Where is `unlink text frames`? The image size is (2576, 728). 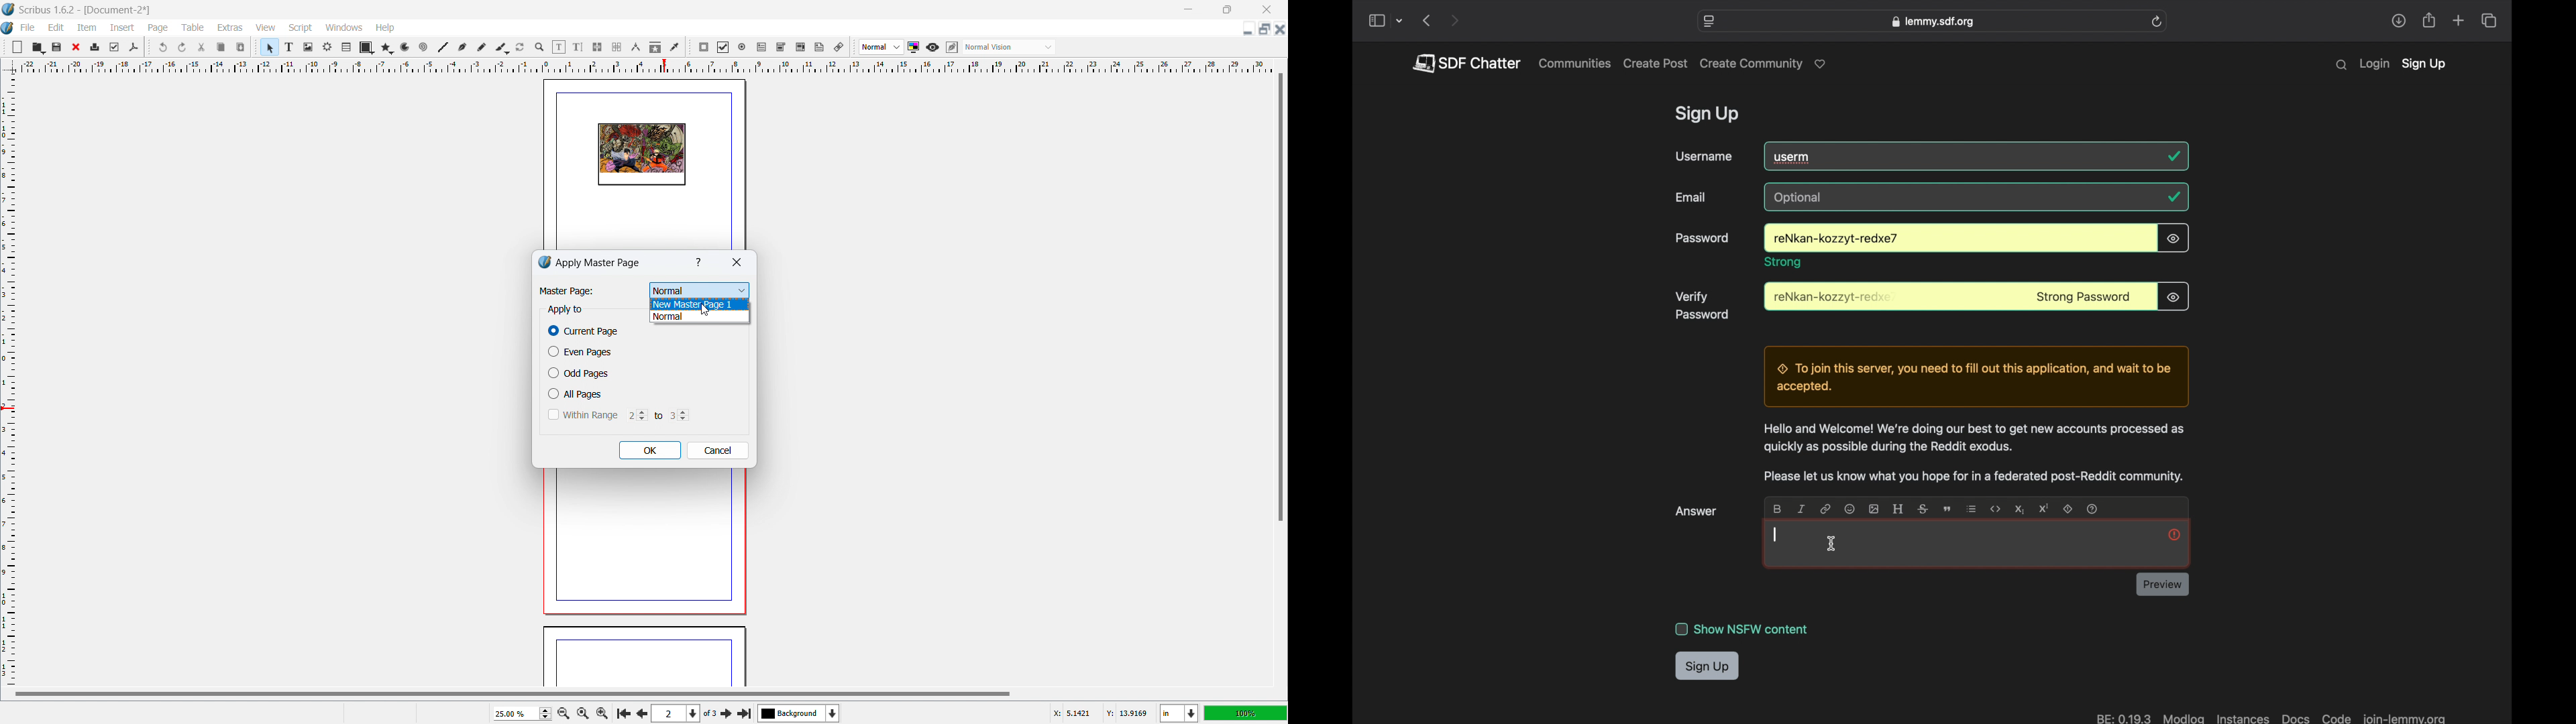 unlink text frames is located at coordinates (616, 48).